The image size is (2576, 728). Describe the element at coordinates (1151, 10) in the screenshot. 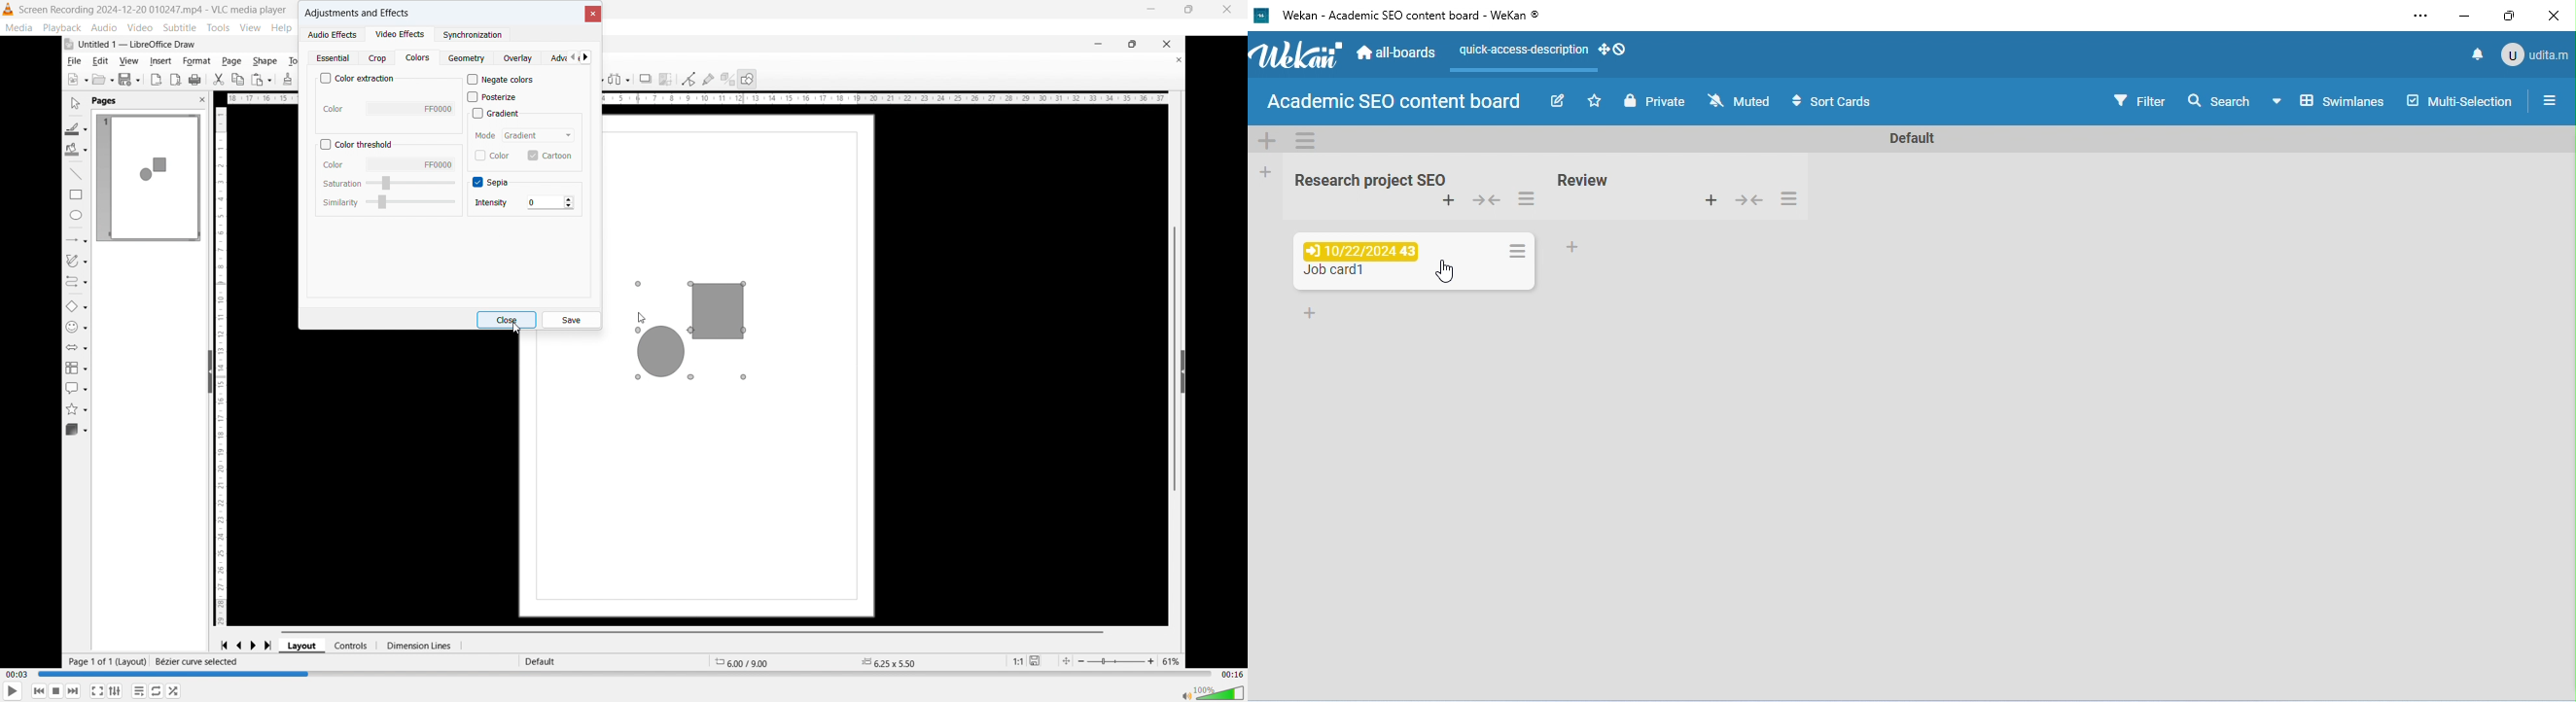

I see `minimize` at that location.